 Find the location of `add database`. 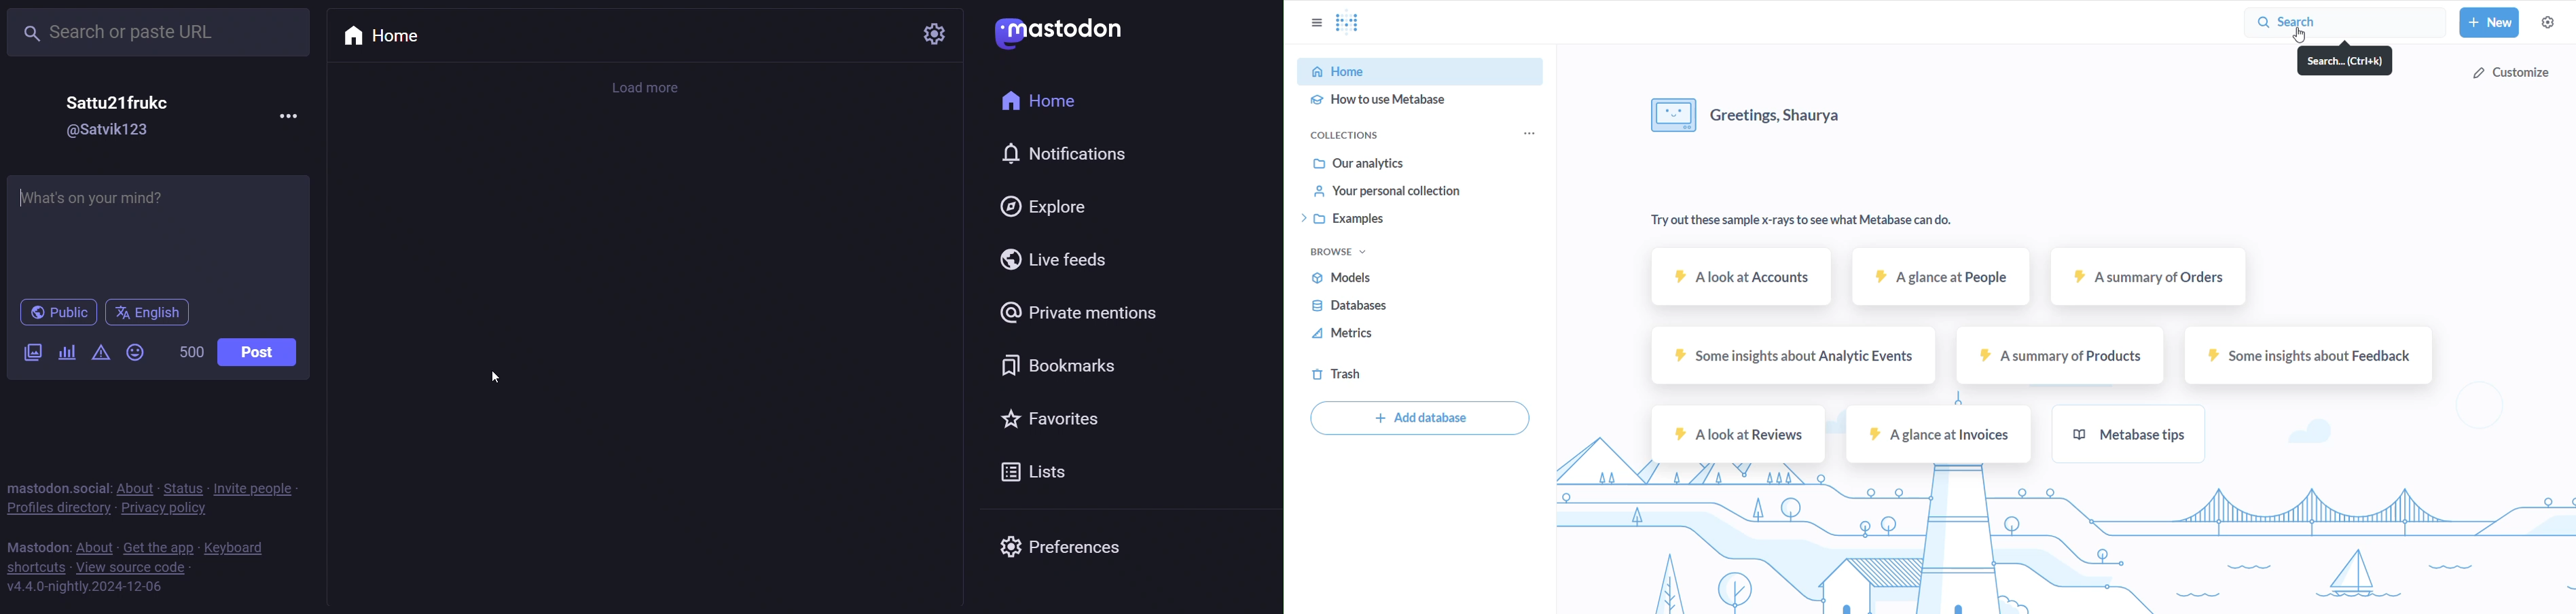

add database is located at coordinates (1422, 421).